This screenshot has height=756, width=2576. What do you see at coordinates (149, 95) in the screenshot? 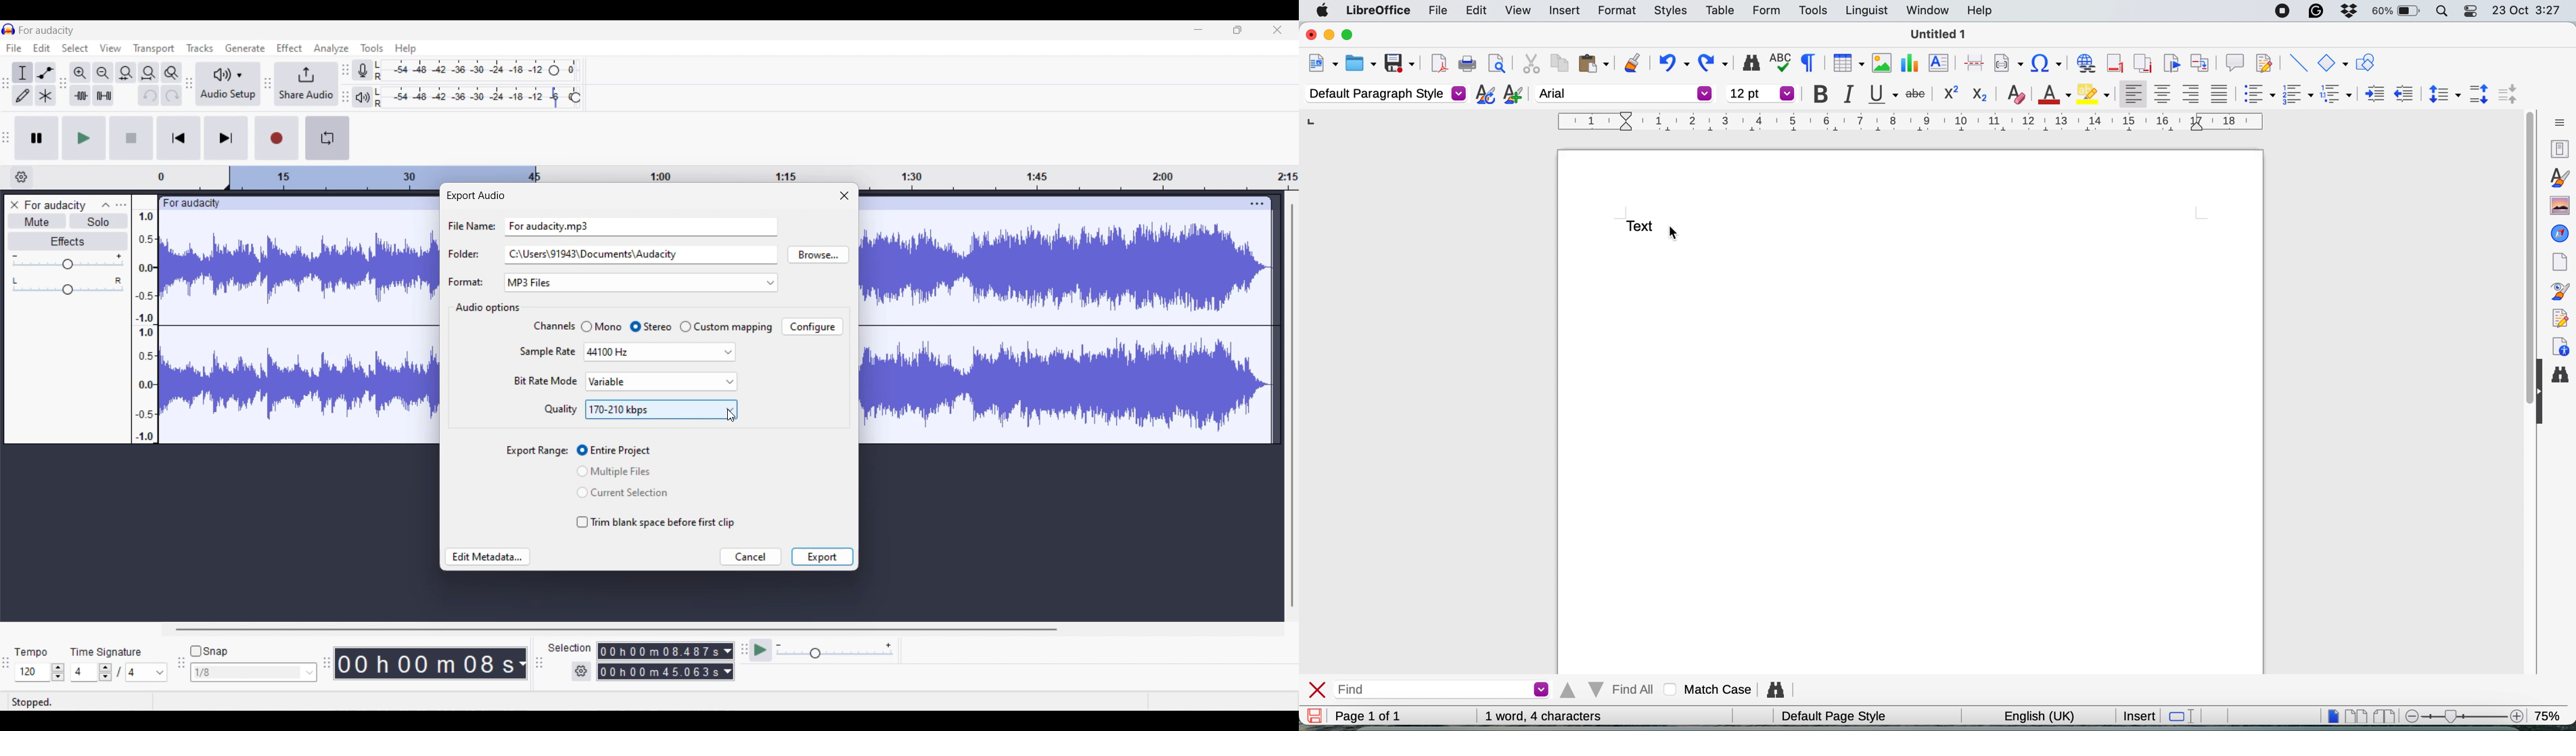
I see `Undo` at bounding box center [149, 95].